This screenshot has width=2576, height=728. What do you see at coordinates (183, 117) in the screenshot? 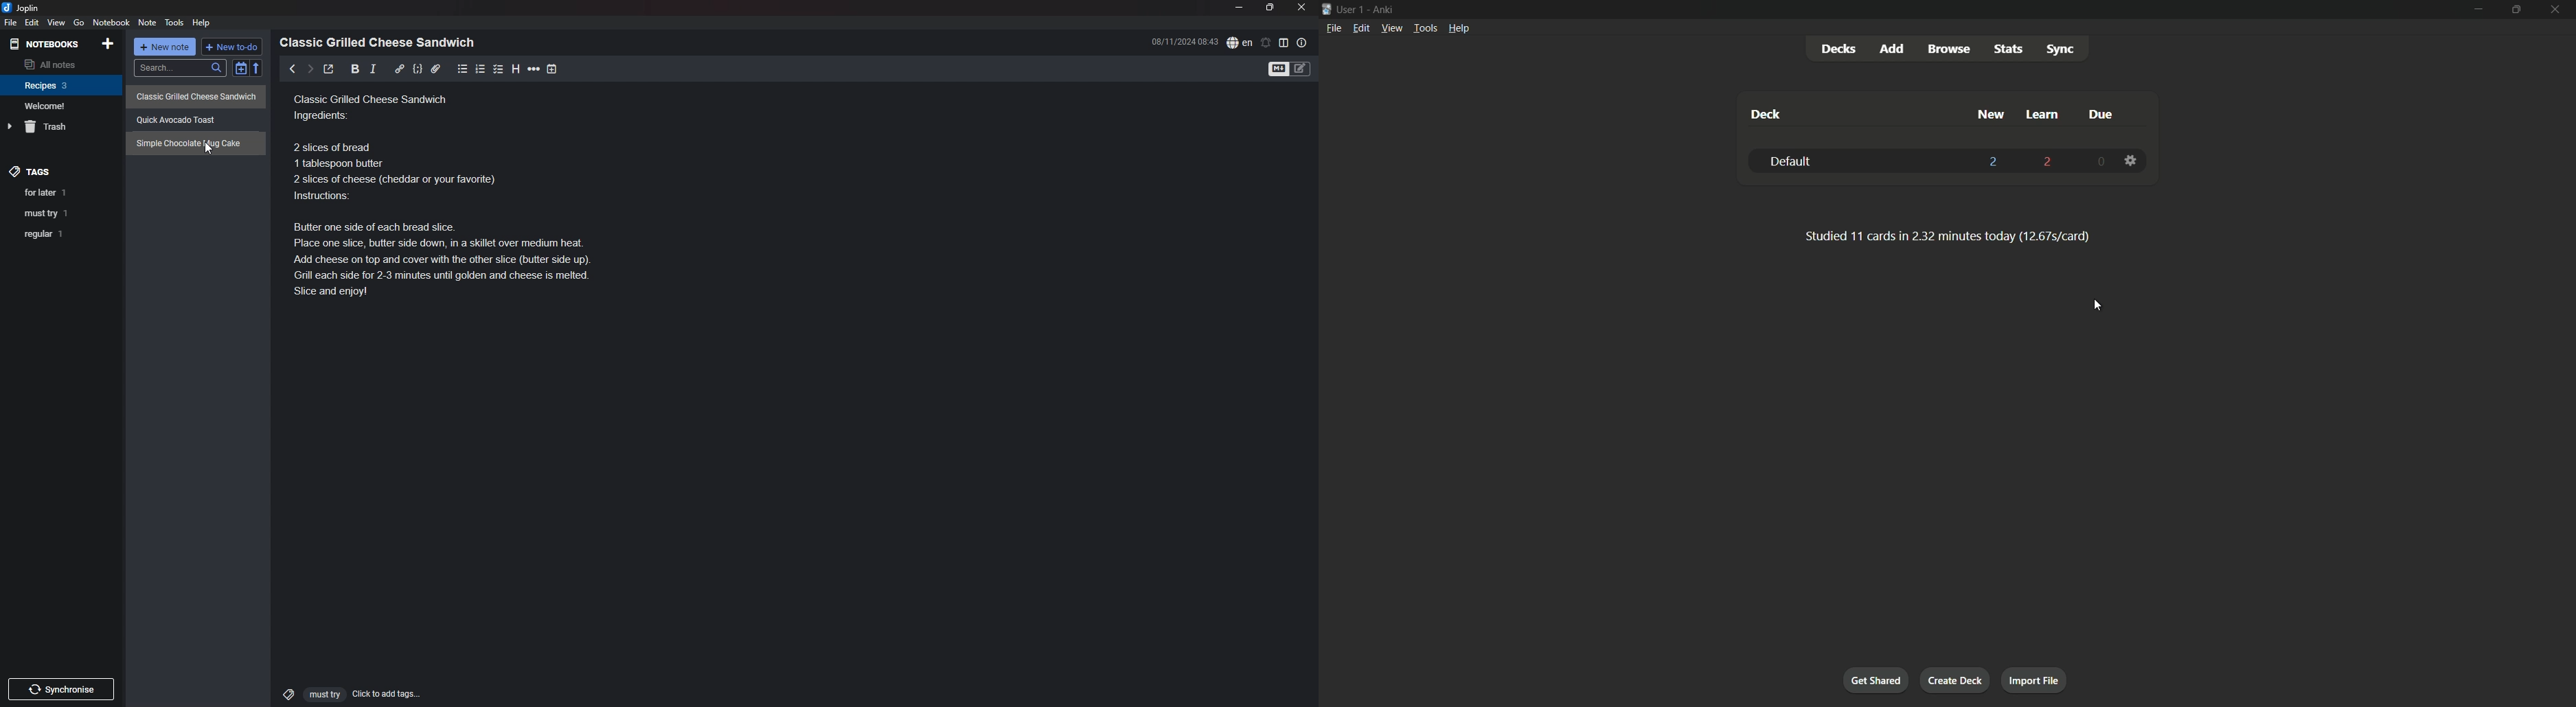
I see `quick avocado toast` at bounding box center [183, 117].